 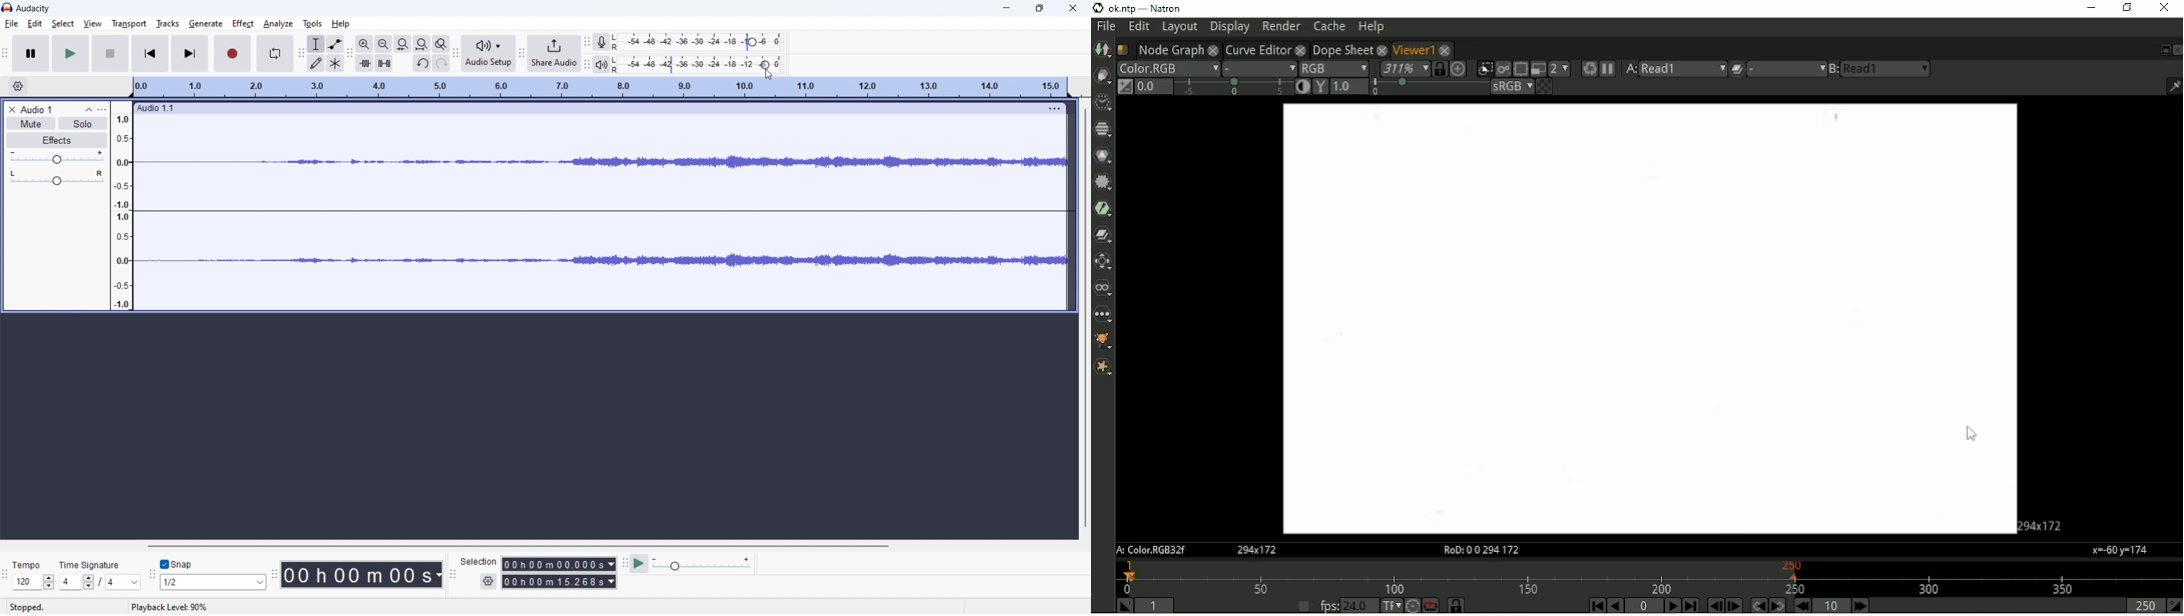 What do you see at coordinates (7, 7) in the screenshot?
I see `logo` at bounding box center [7, 7].